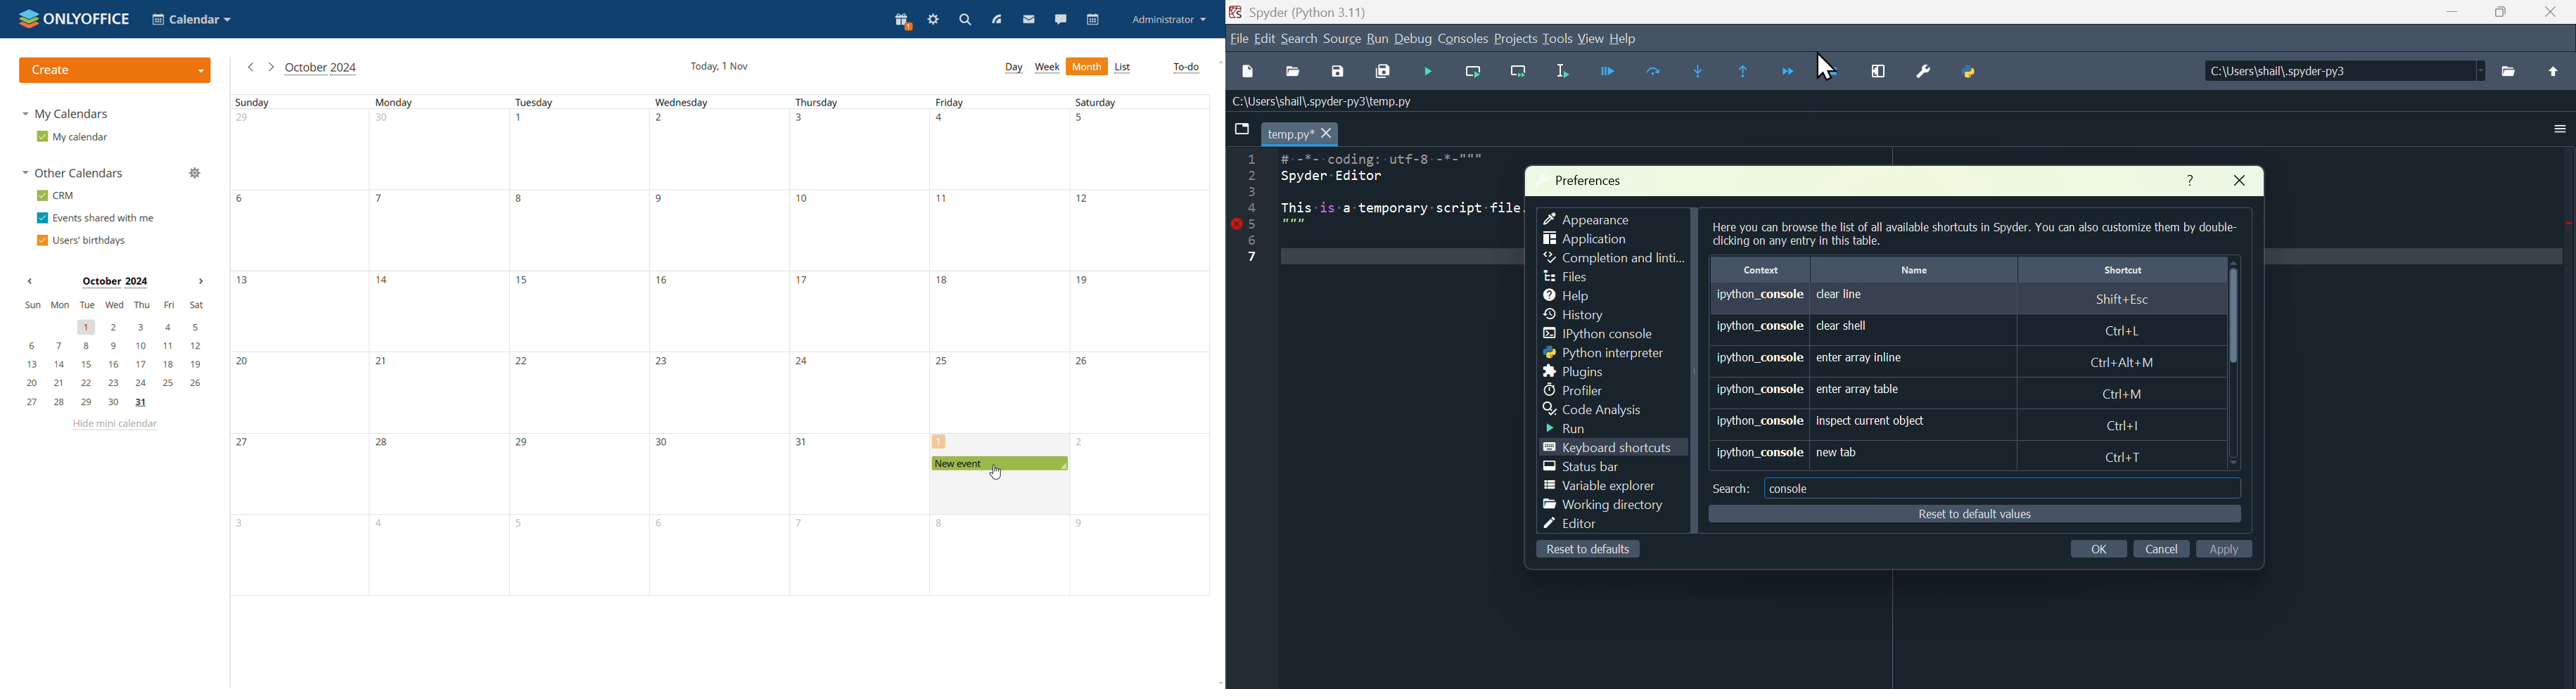  What do you see at coordinates (1932, 455) in the screenshot?
I see `new tab` at bounding box center [1932, 455].